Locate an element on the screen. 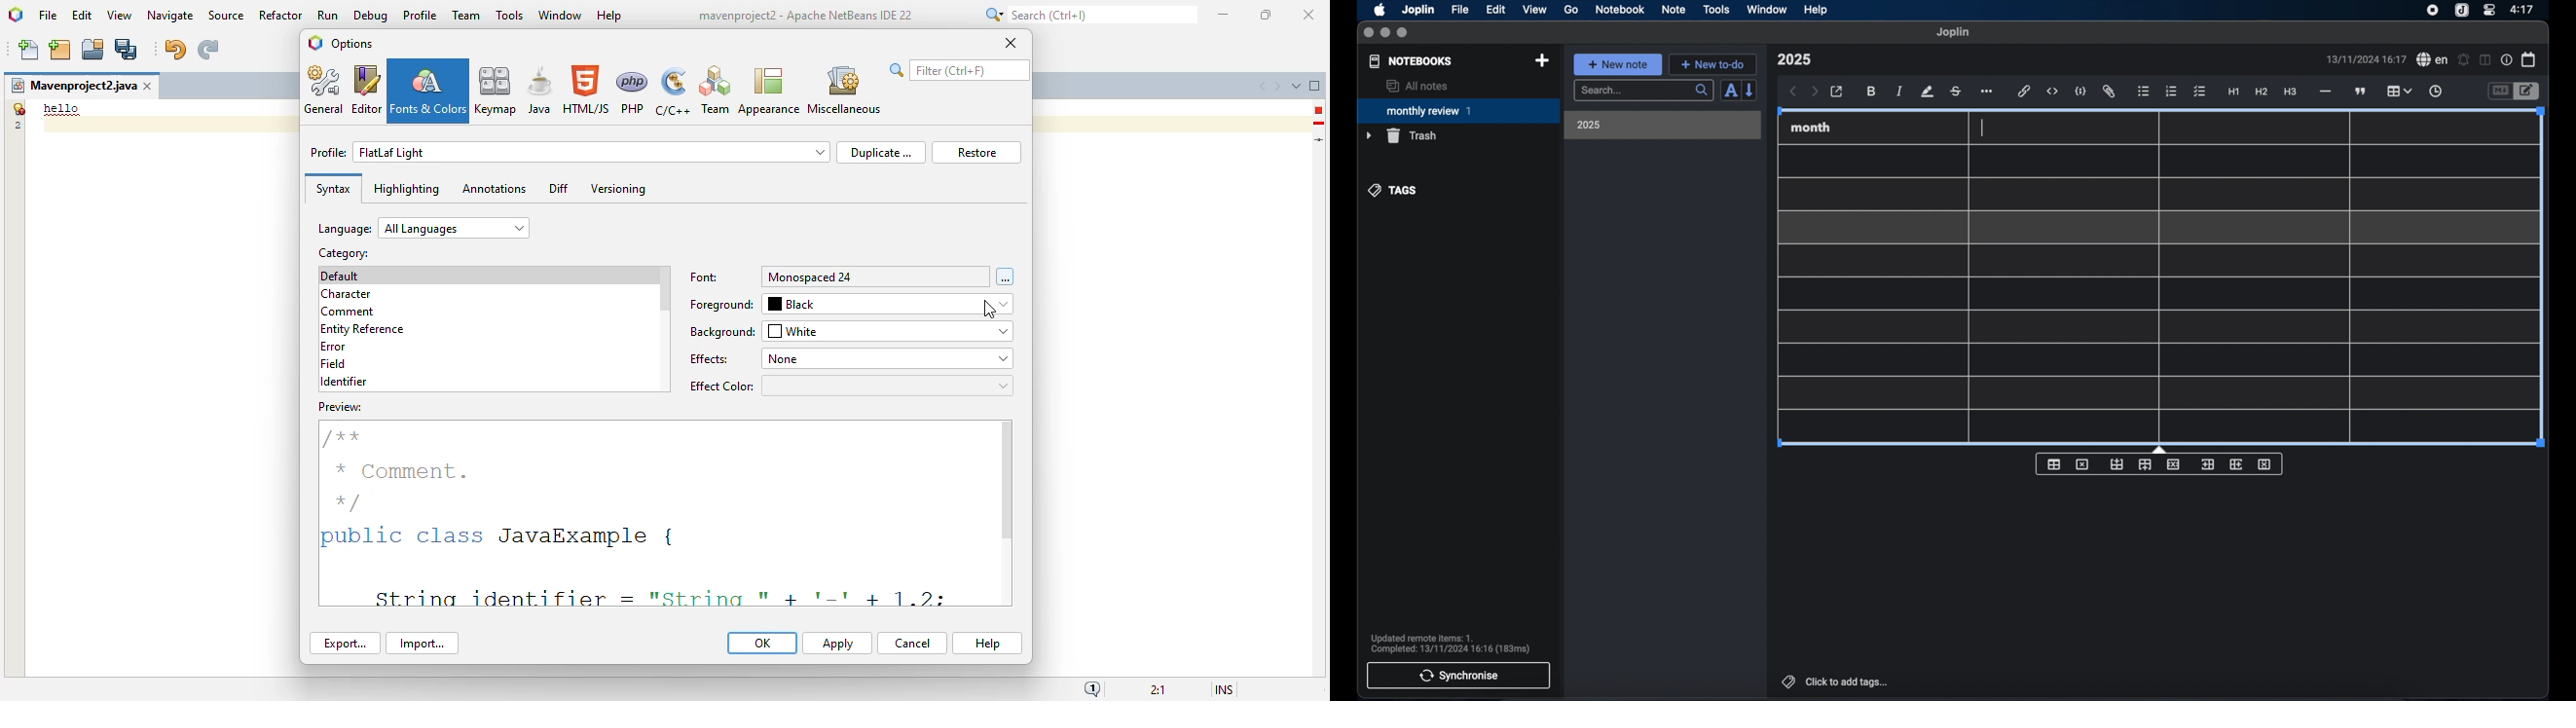  versioning is located at coordinates (619, 189).